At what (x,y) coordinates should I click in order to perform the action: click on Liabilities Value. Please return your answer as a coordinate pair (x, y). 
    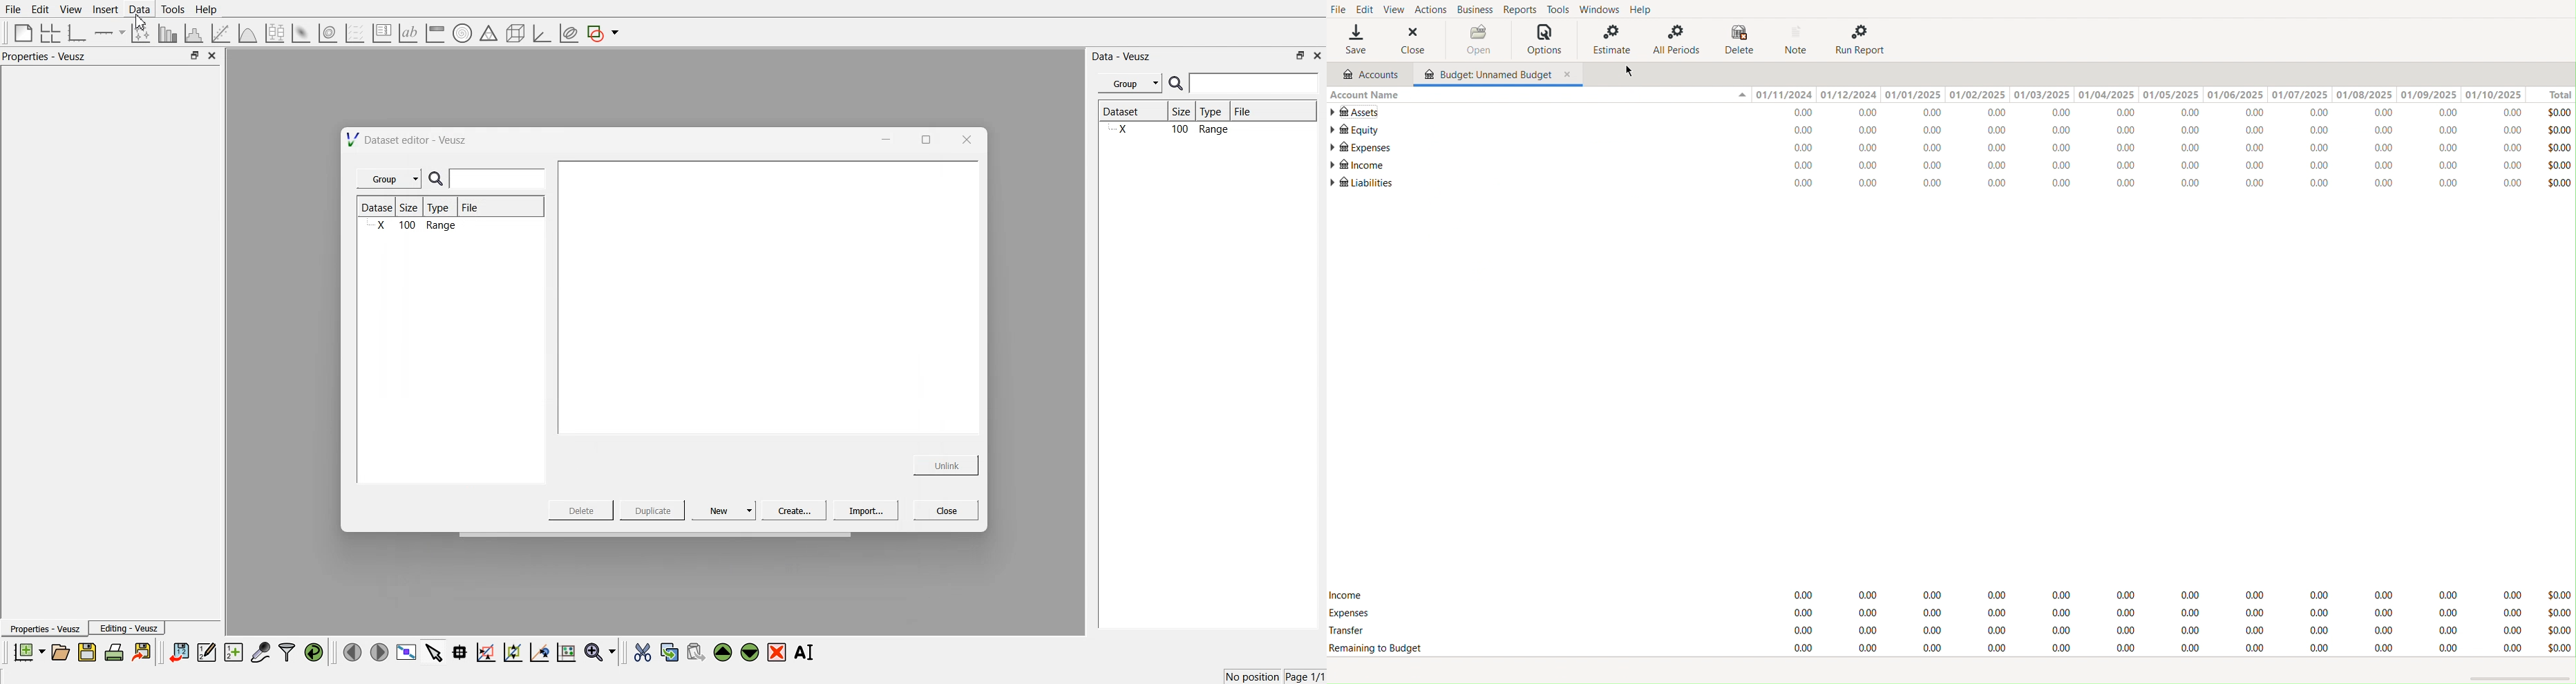
    Looking at the image, I should click on (2144, 182).